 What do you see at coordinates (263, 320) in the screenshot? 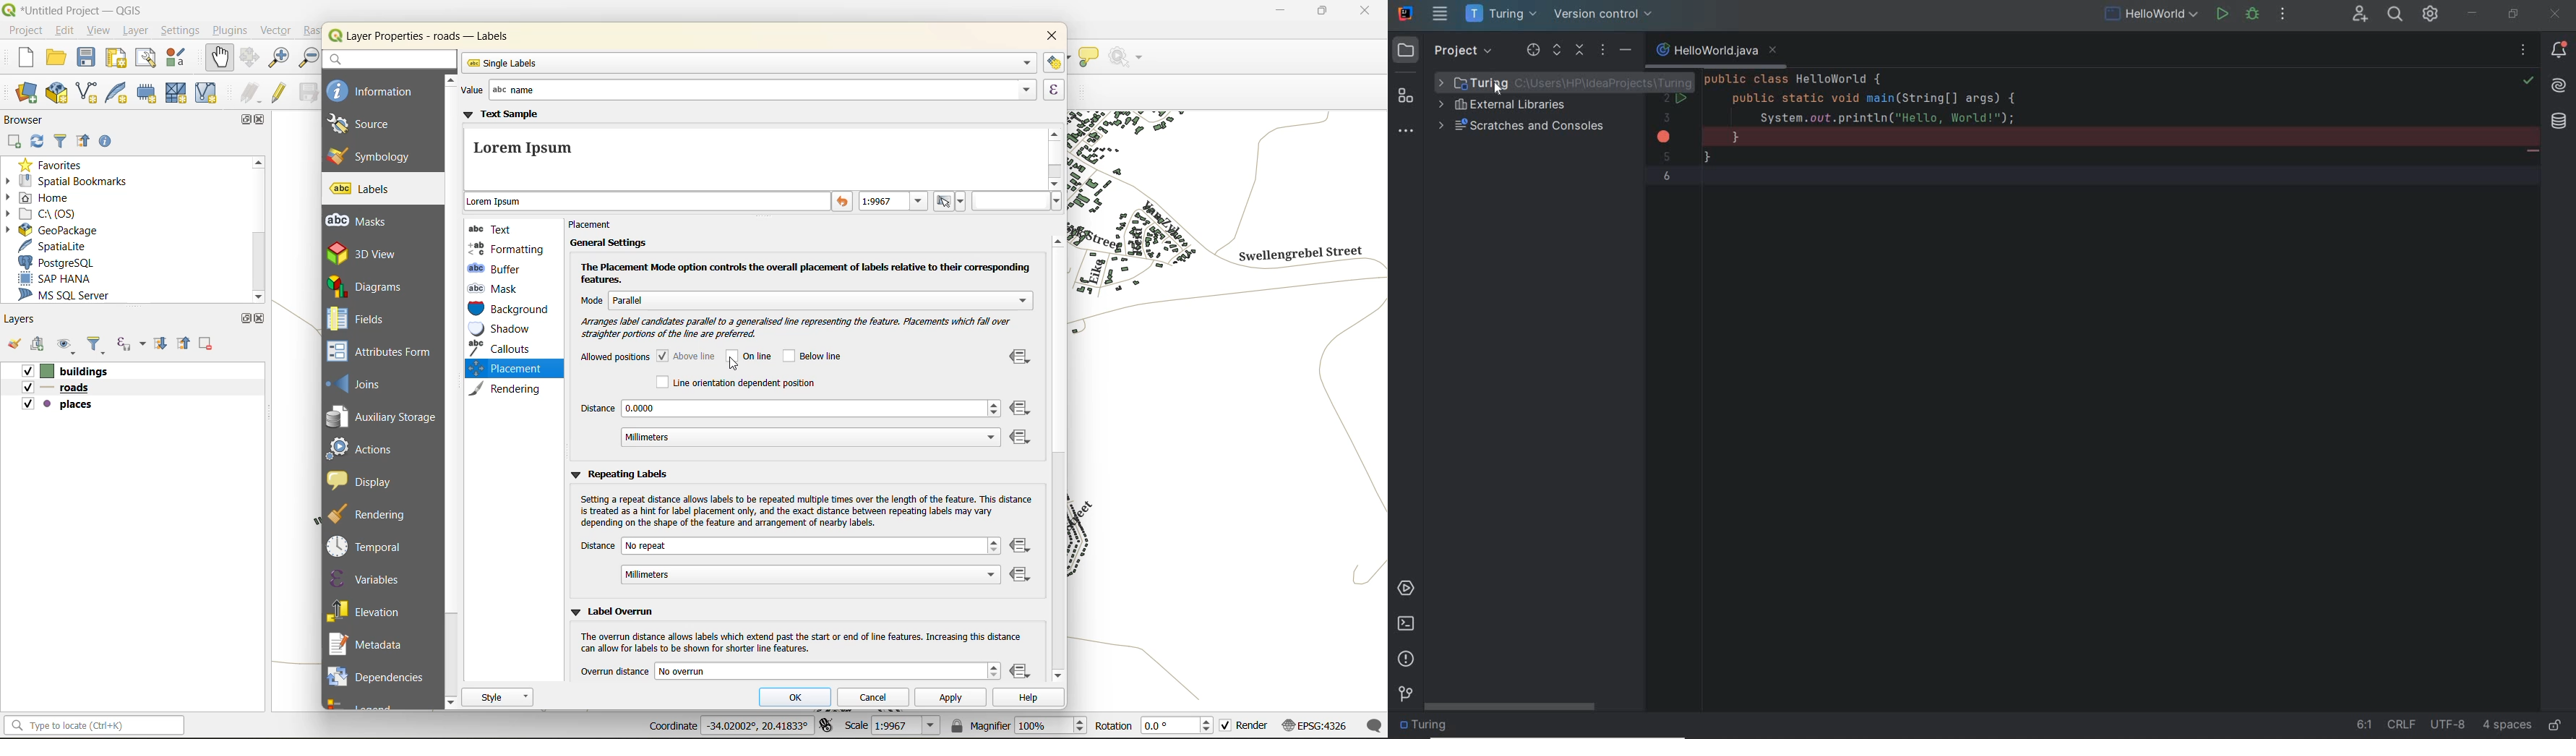
I see `close` at bounding box center [263, 320].